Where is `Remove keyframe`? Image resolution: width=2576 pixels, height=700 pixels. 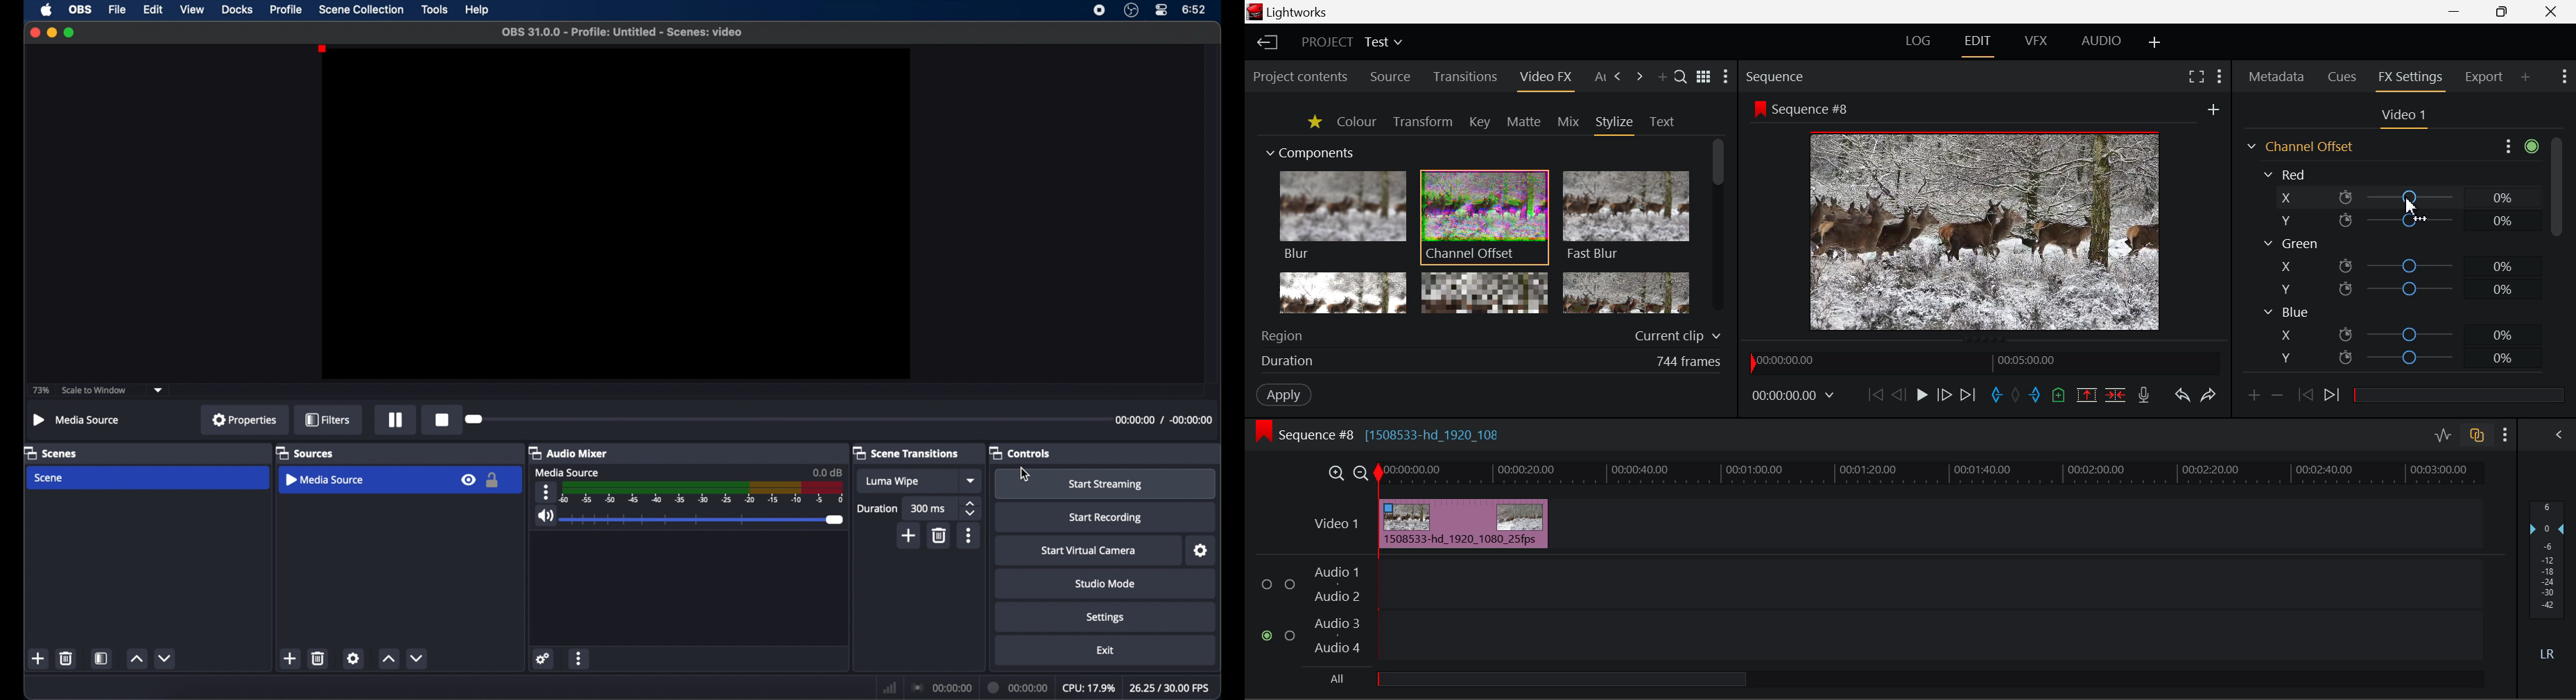 Remove keyframe is located at coordinates (2278, 399).